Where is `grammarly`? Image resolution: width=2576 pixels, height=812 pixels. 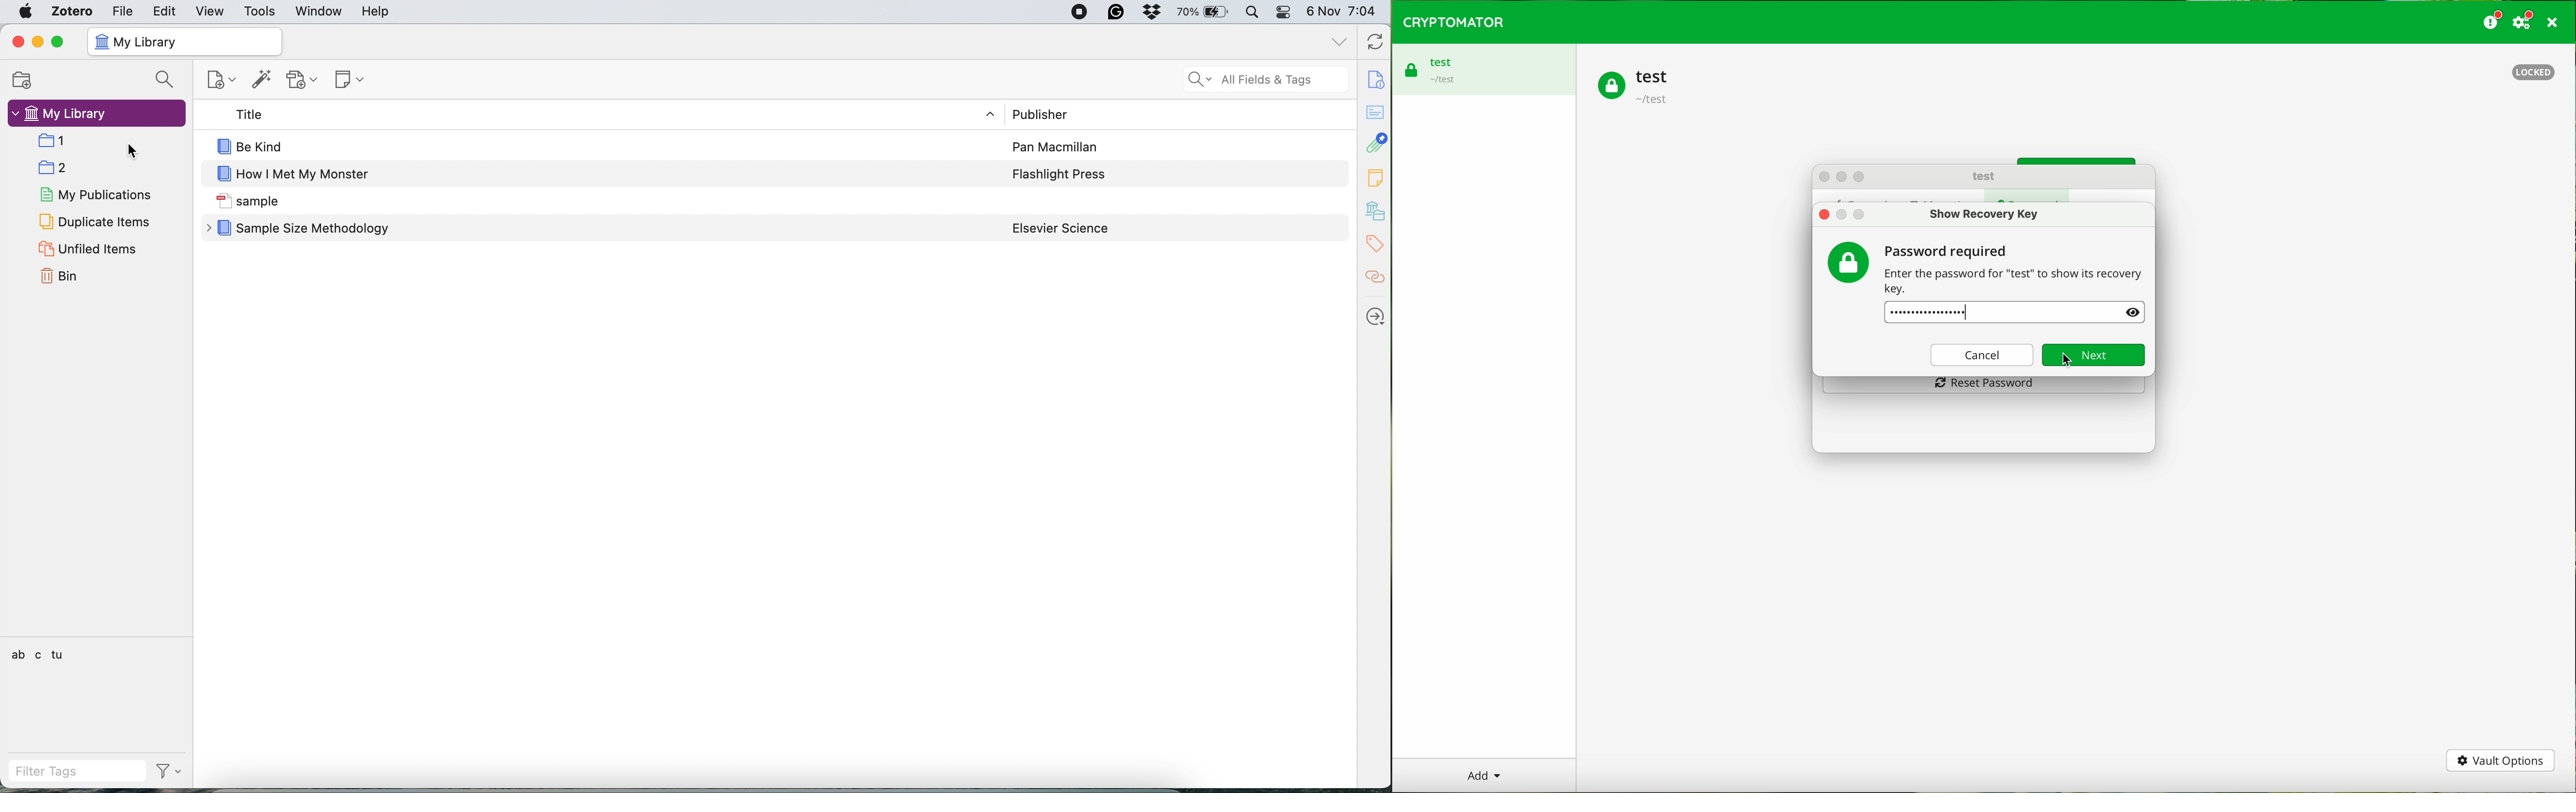 grammarly is located at coordinates (1116, 13).